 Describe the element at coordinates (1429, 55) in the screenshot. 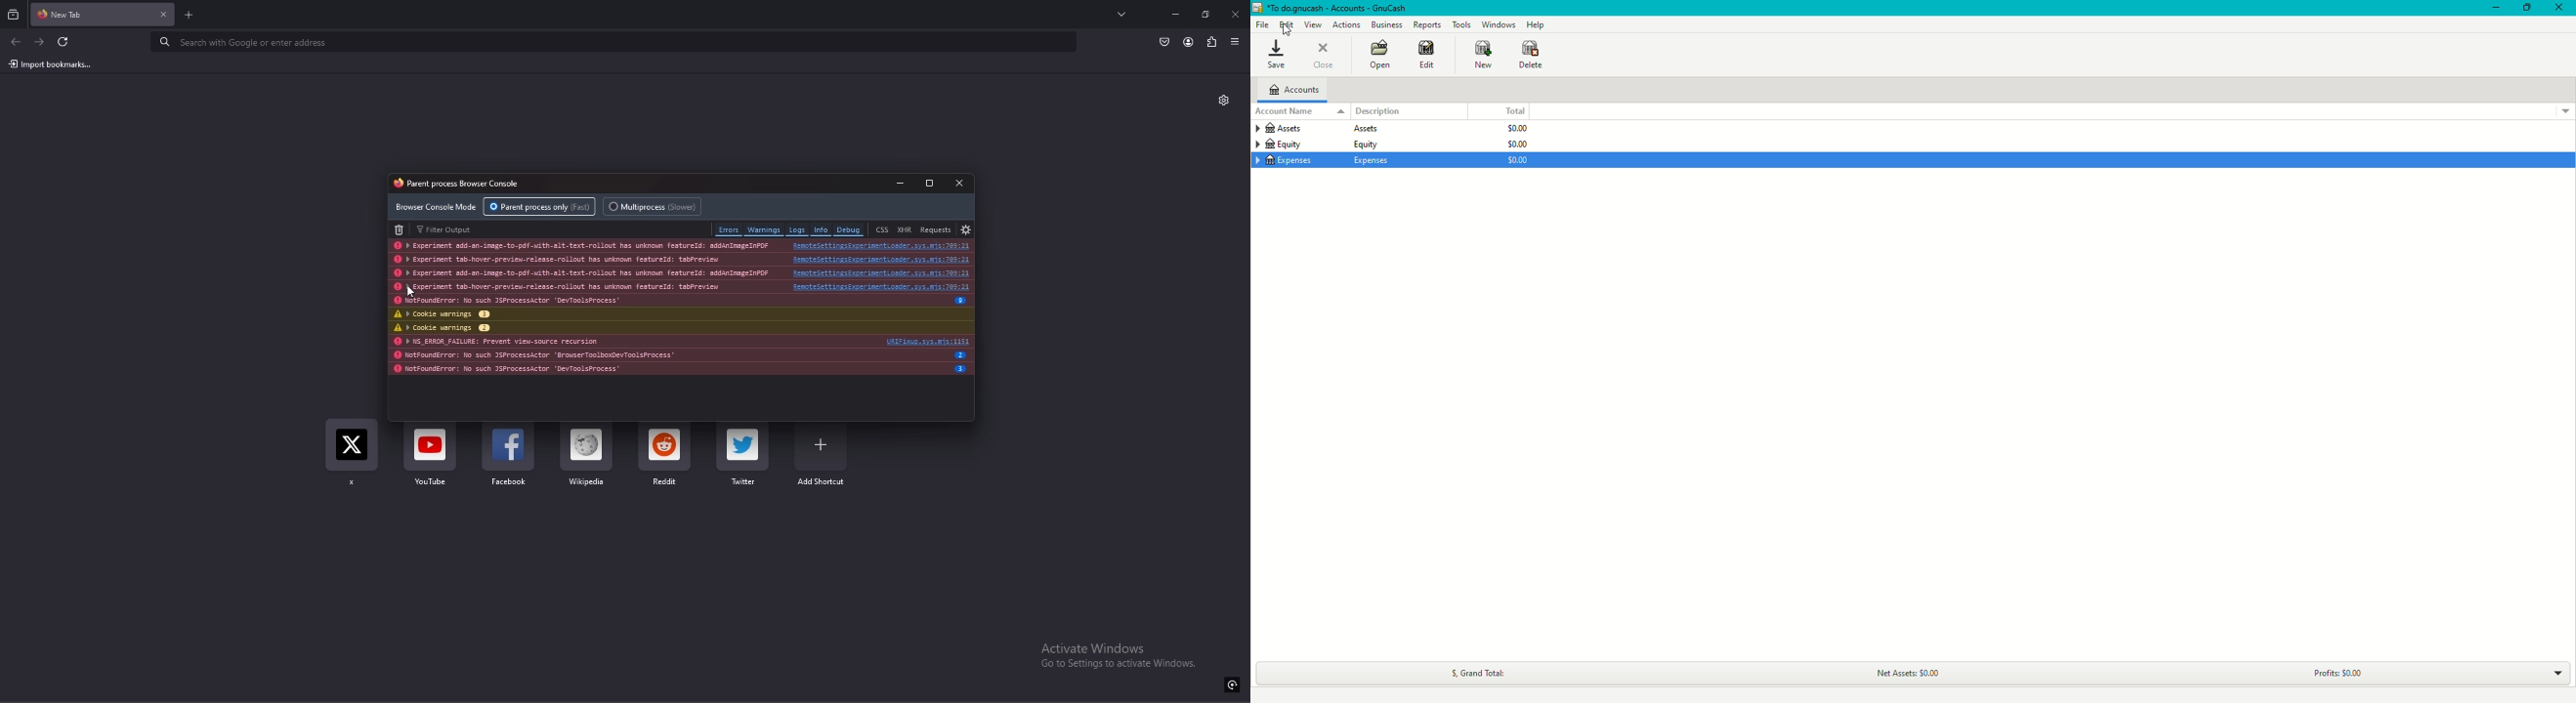

I see `Edit` at that location.